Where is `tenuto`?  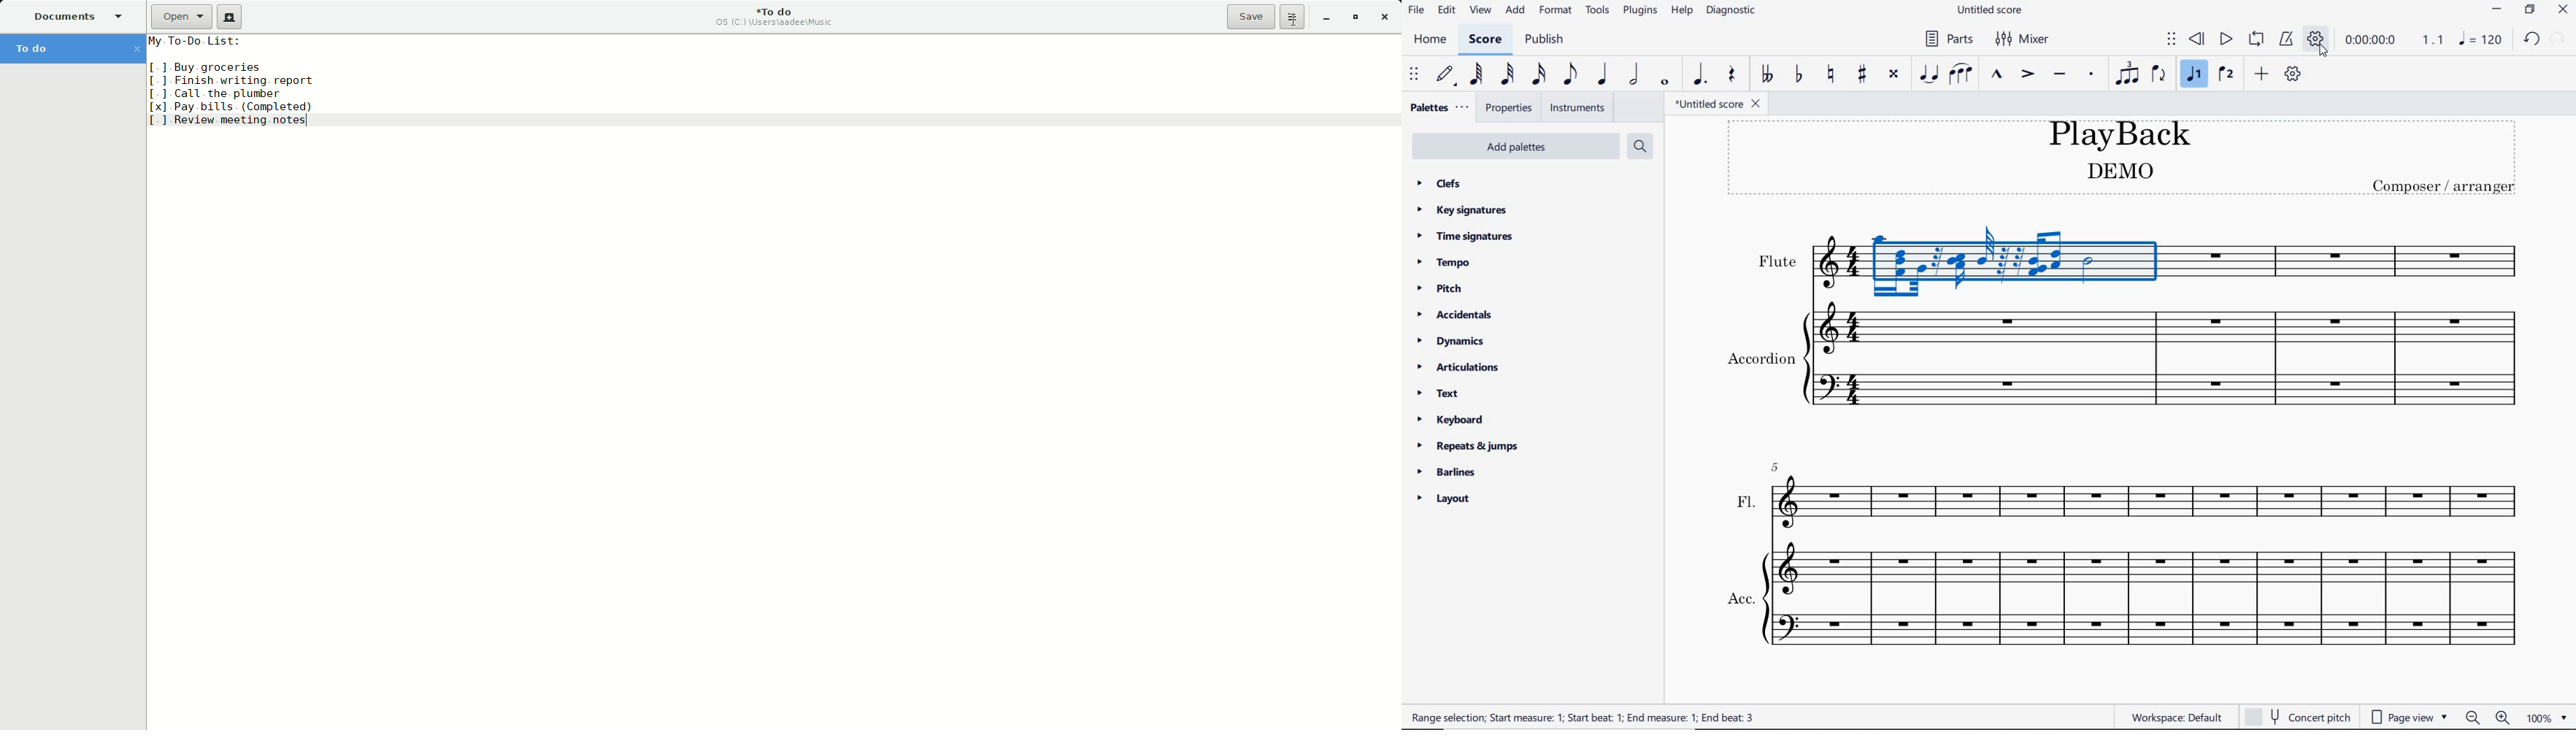 tenuto is located at coordinates (2059, 75).